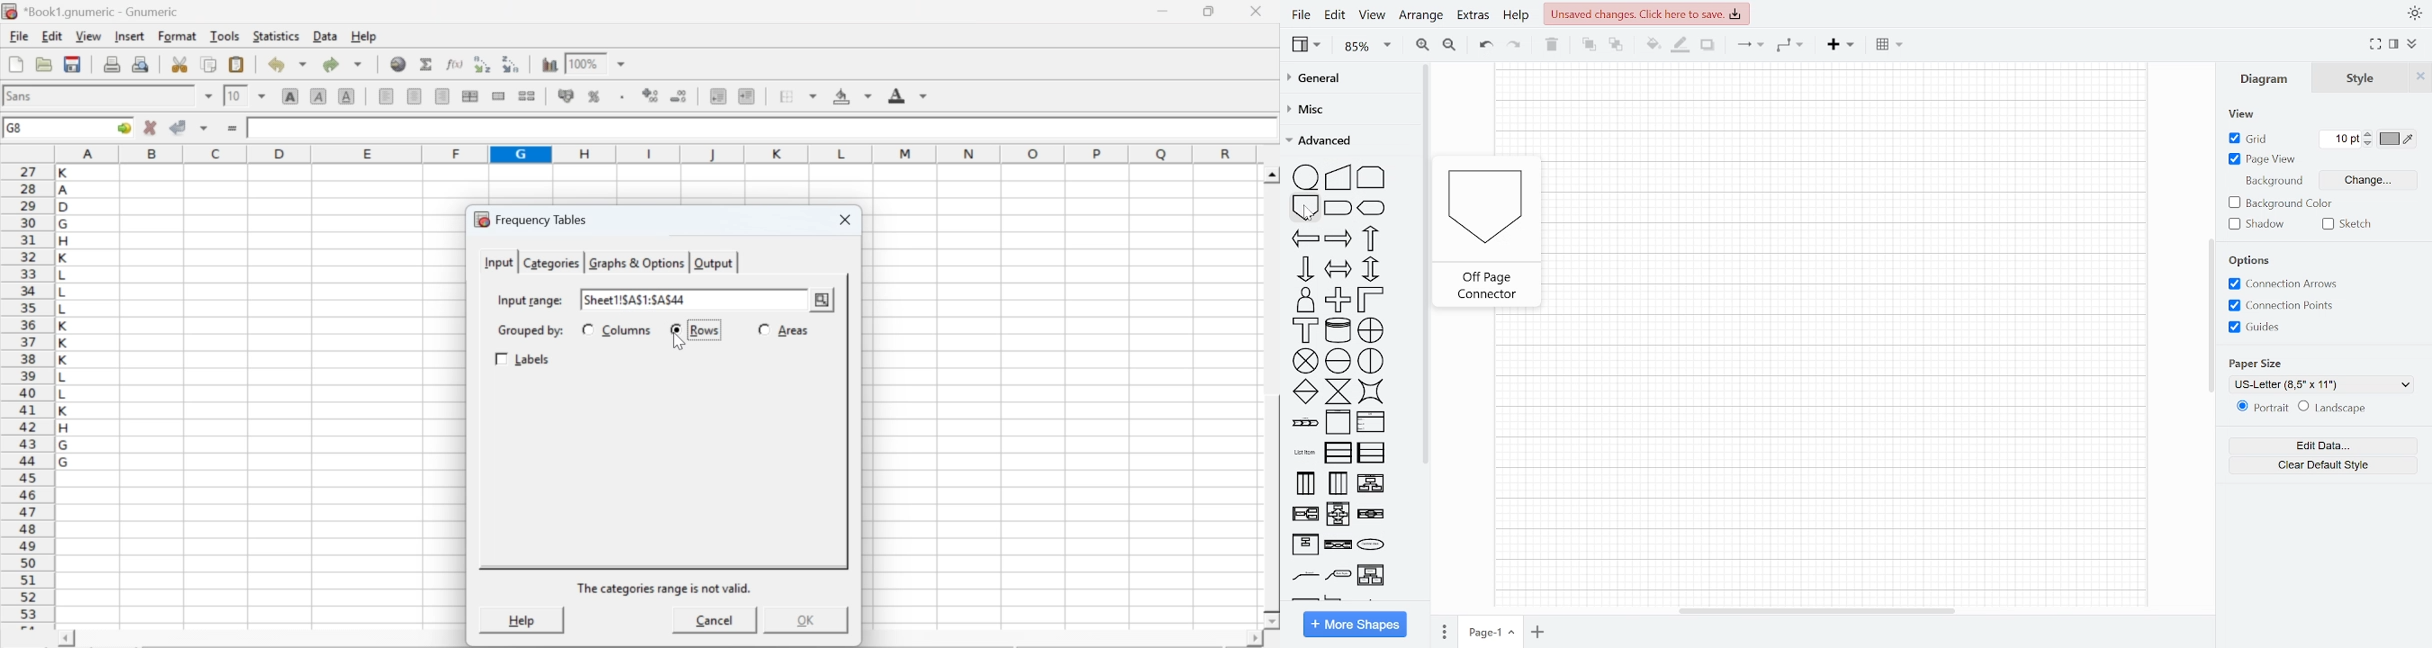 The image size is (2436, 672). What do you see at coordinates (566, 95) in the screenshot?
I see `format selection as accounting` at bounding box center [566, 95].